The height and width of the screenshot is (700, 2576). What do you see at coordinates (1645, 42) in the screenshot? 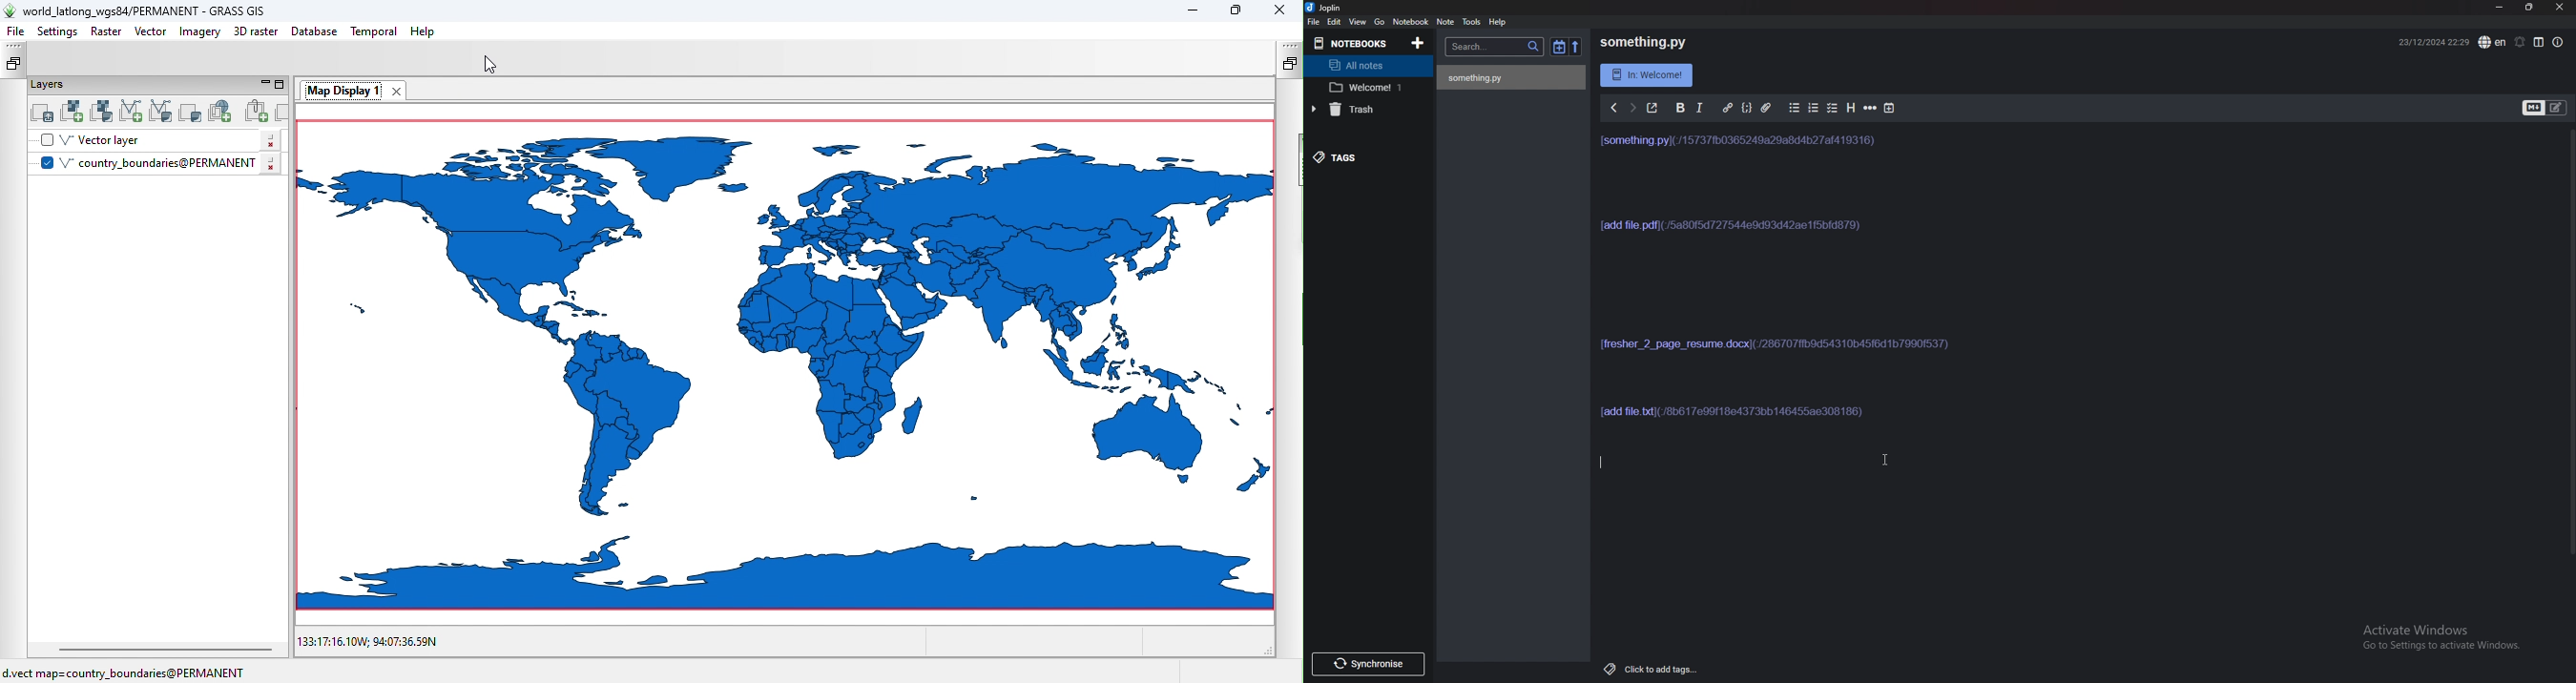
I see `something.py` at bounding box center [1645, 42].